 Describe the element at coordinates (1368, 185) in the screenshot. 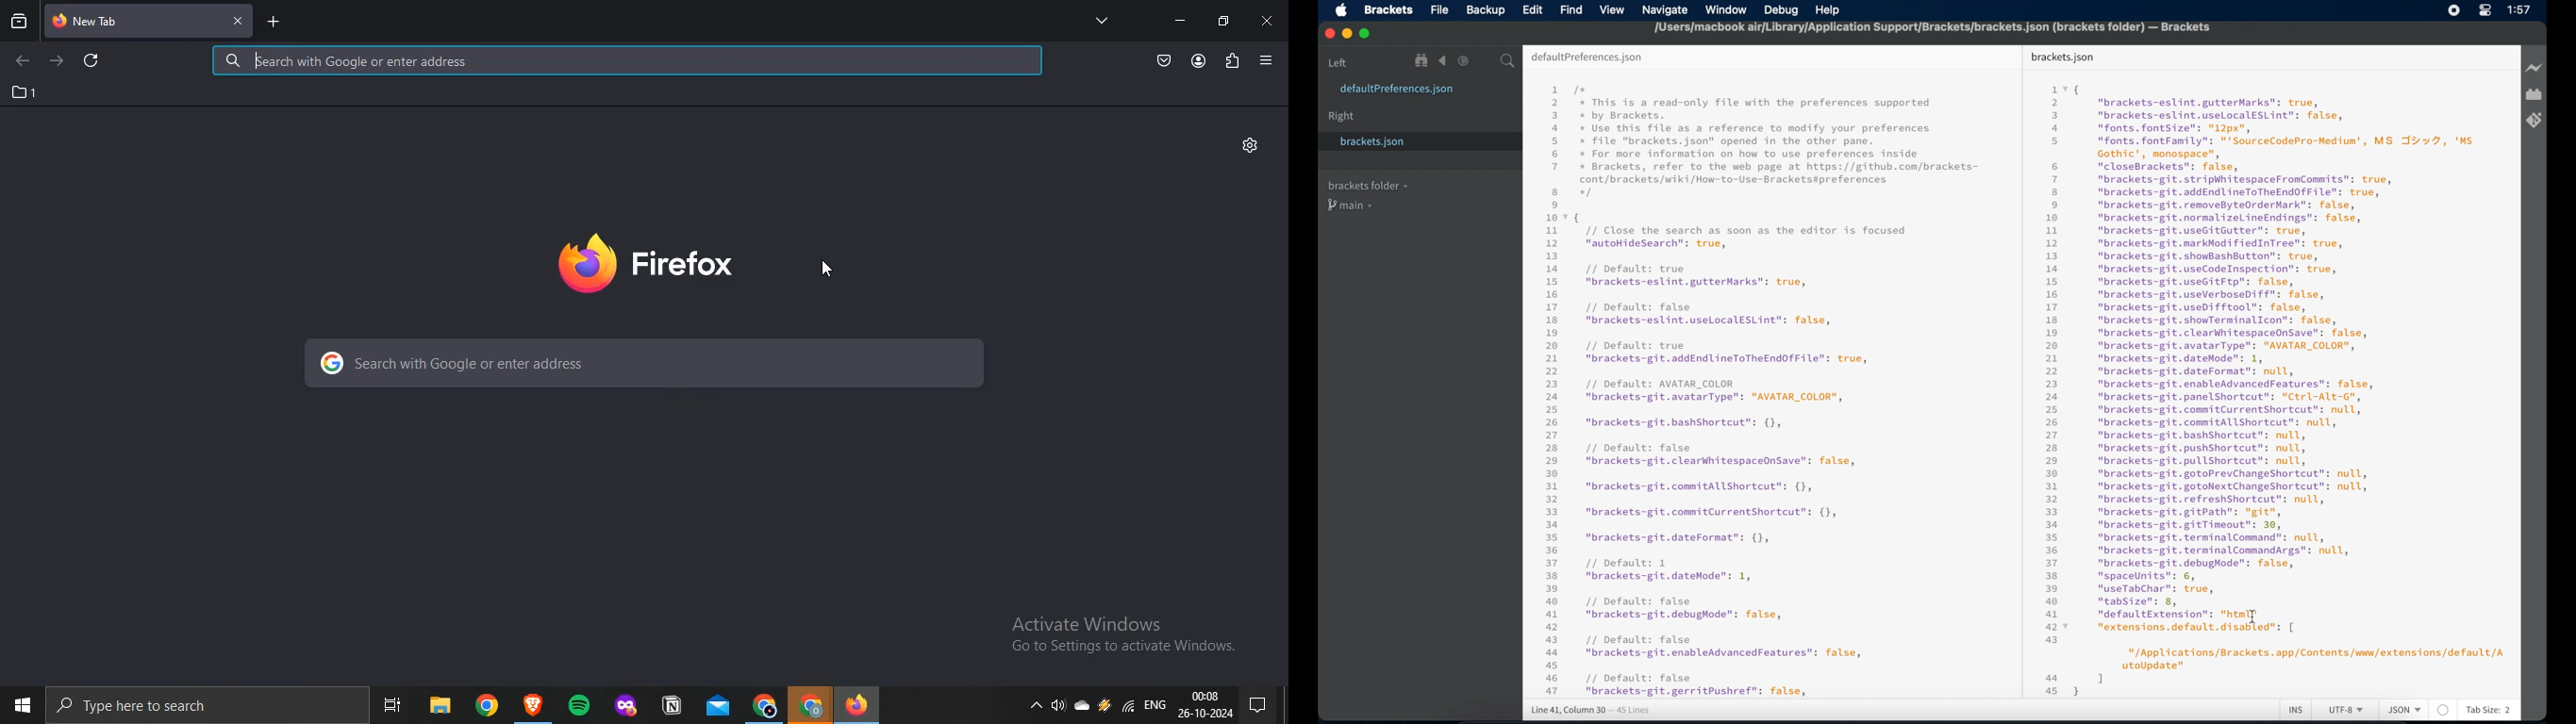

I see `brackets folder` at that location.